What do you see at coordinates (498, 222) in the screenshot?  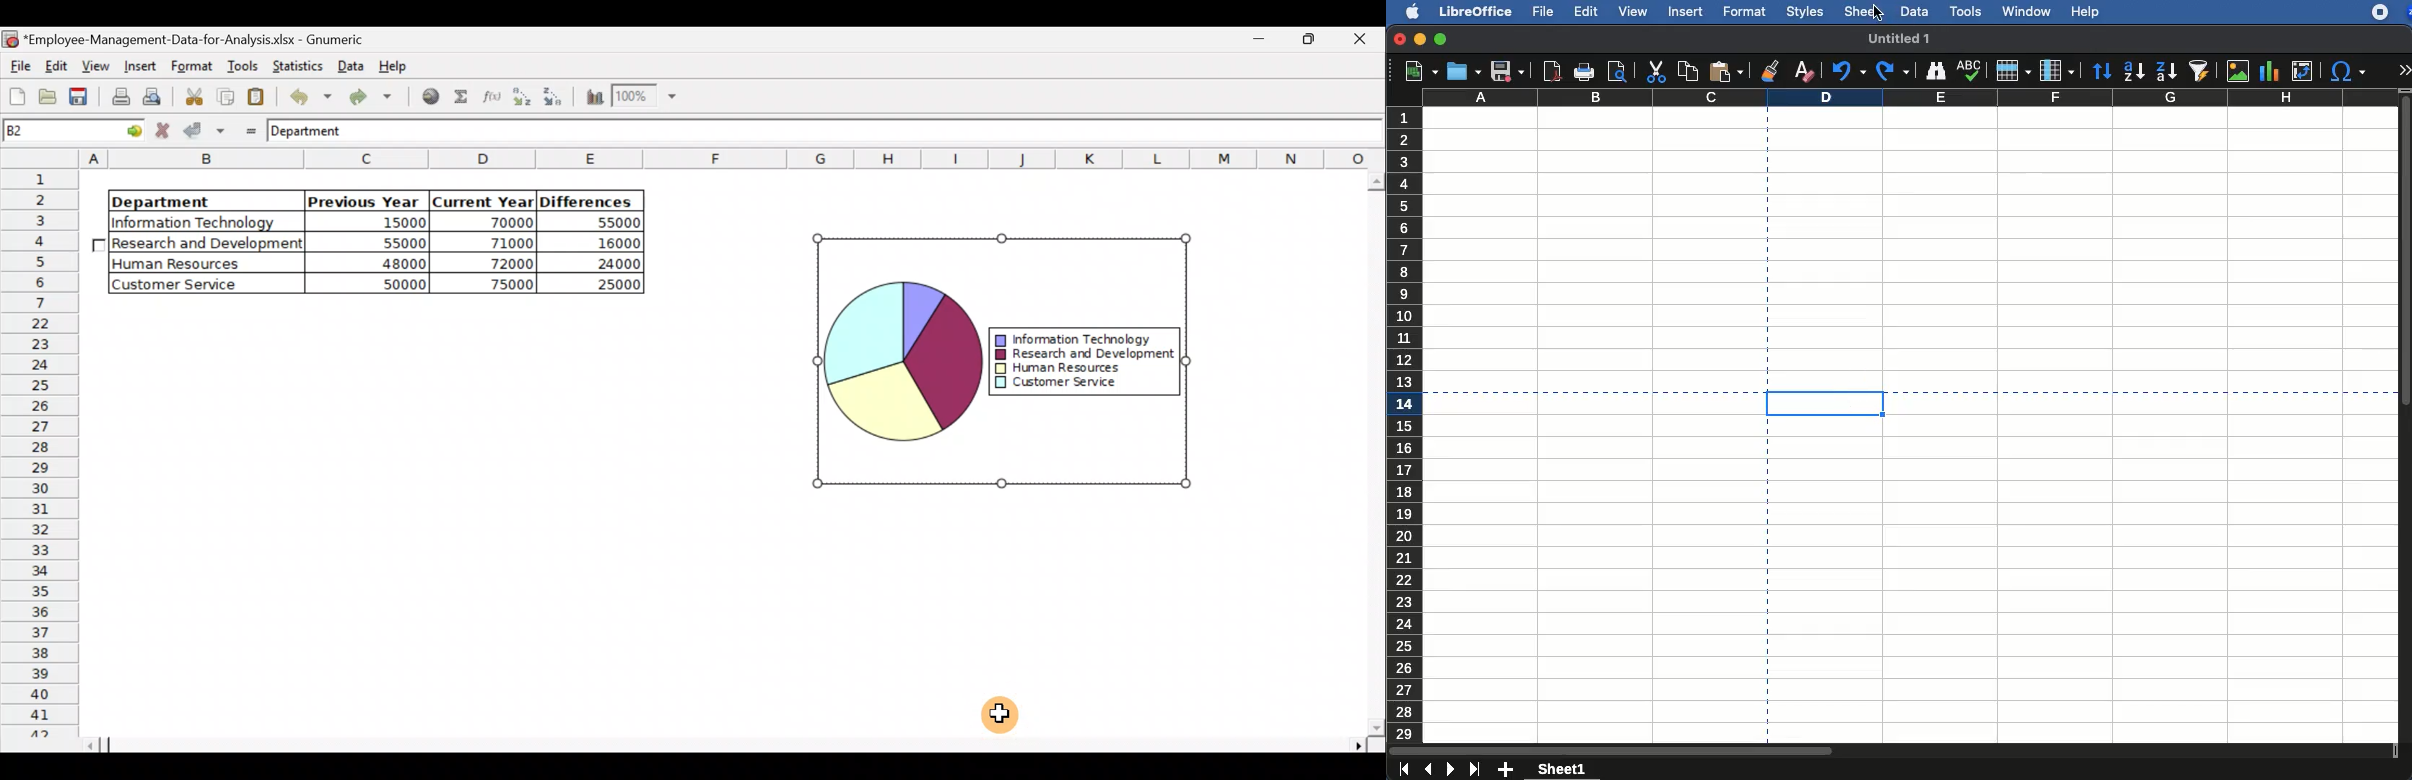 I see `70000` at bounding box center [498, 222].